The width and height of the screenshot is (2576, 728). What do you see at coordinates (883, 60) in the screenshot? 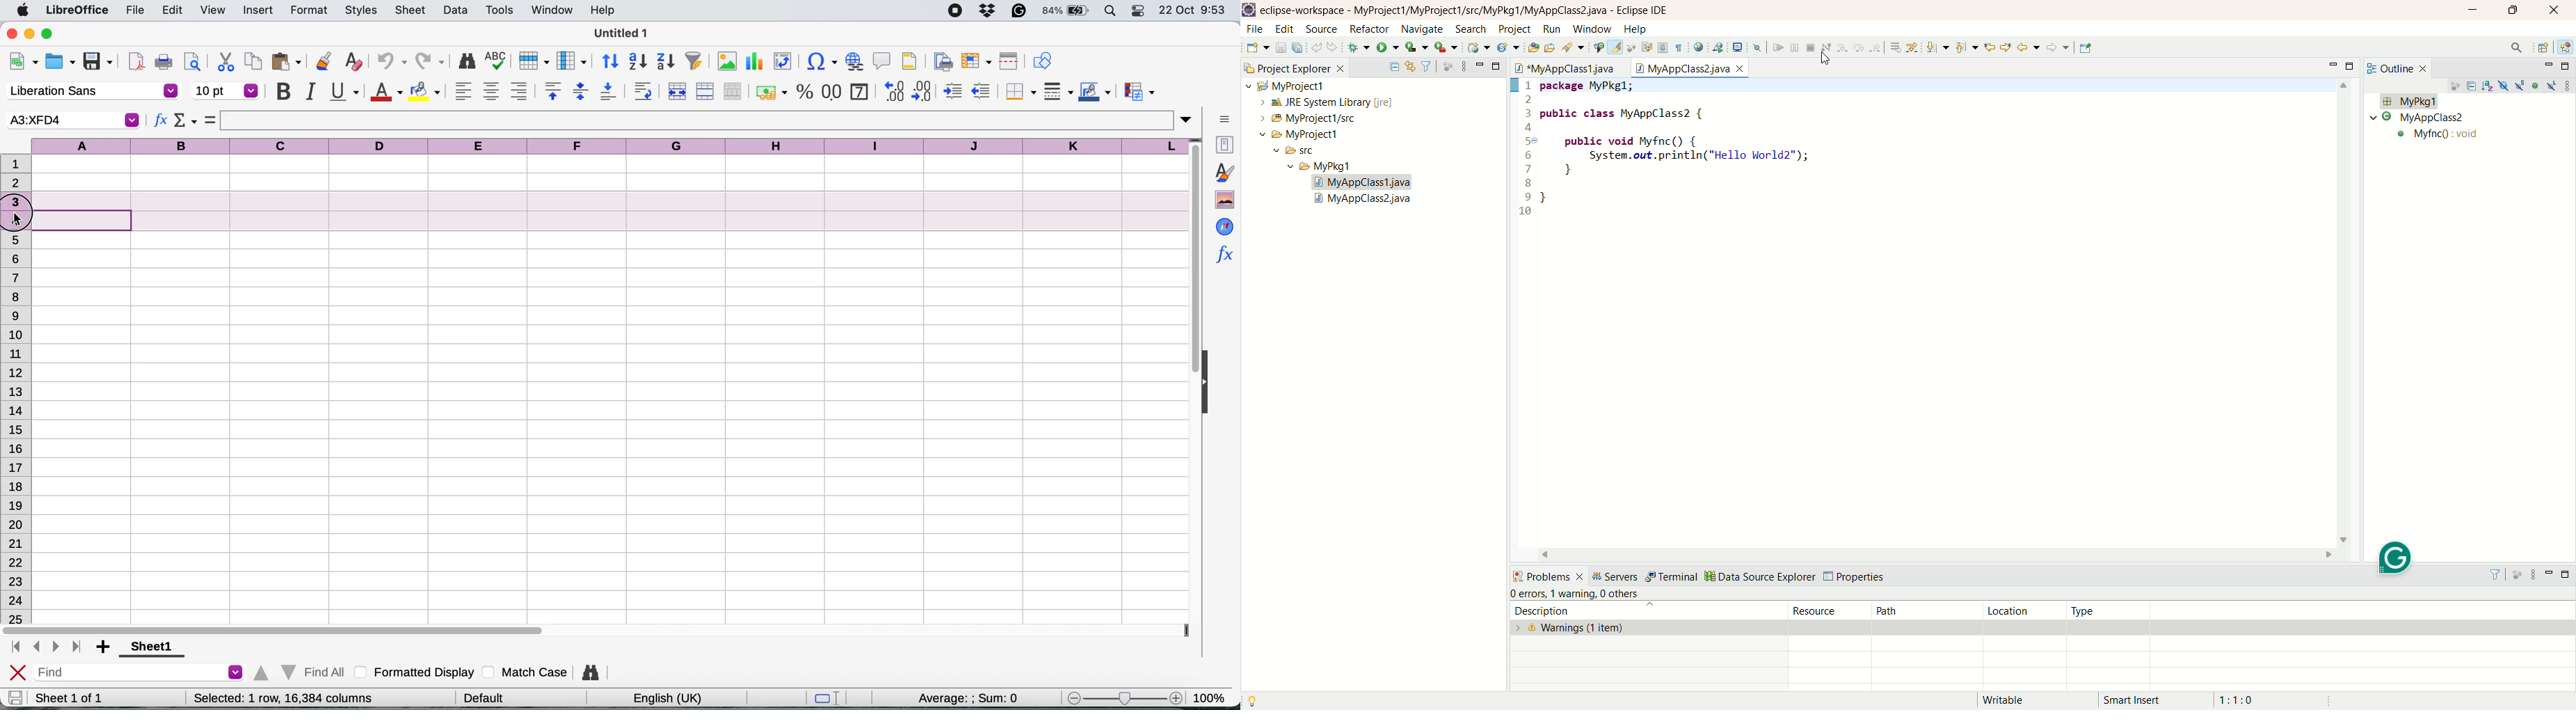
I see `insert comment` at bounding box center [883, 60].